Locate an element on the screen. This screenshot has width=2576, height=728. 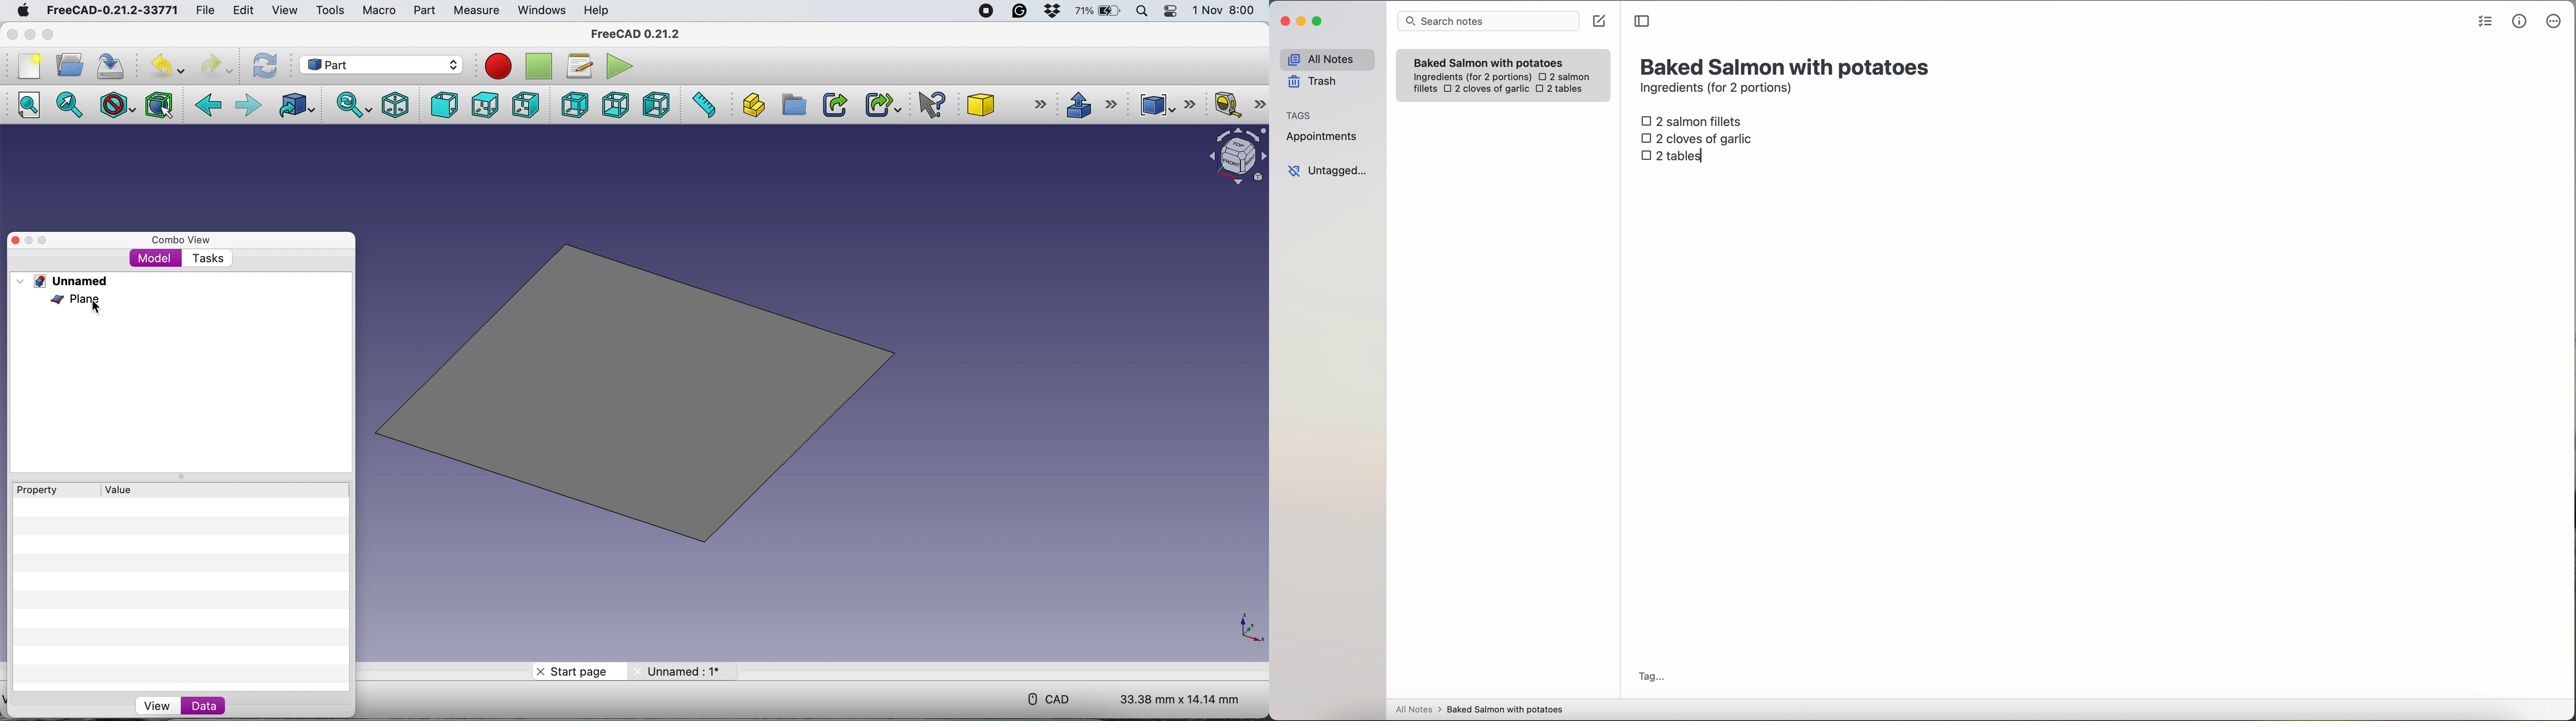
right is located at coordinates (525, 107).